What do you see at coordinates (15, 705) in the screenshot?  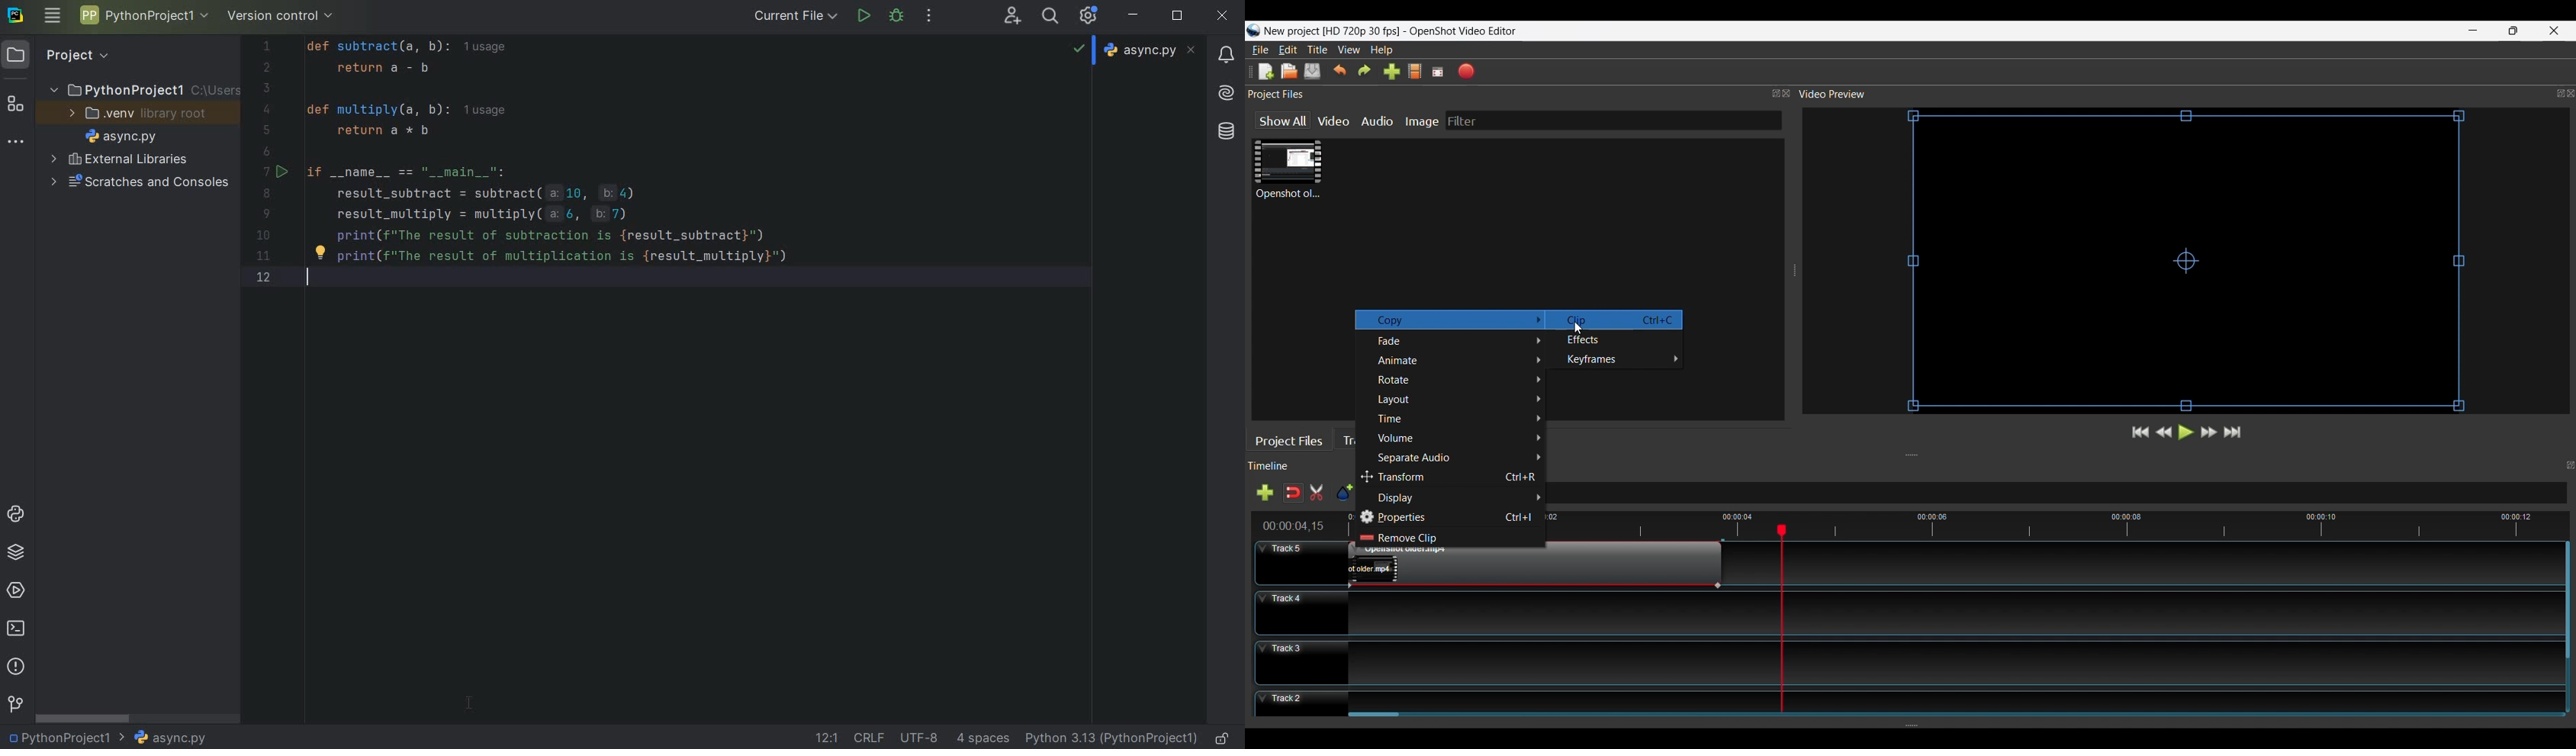 I see `version control` at bounding box center [15, 705].